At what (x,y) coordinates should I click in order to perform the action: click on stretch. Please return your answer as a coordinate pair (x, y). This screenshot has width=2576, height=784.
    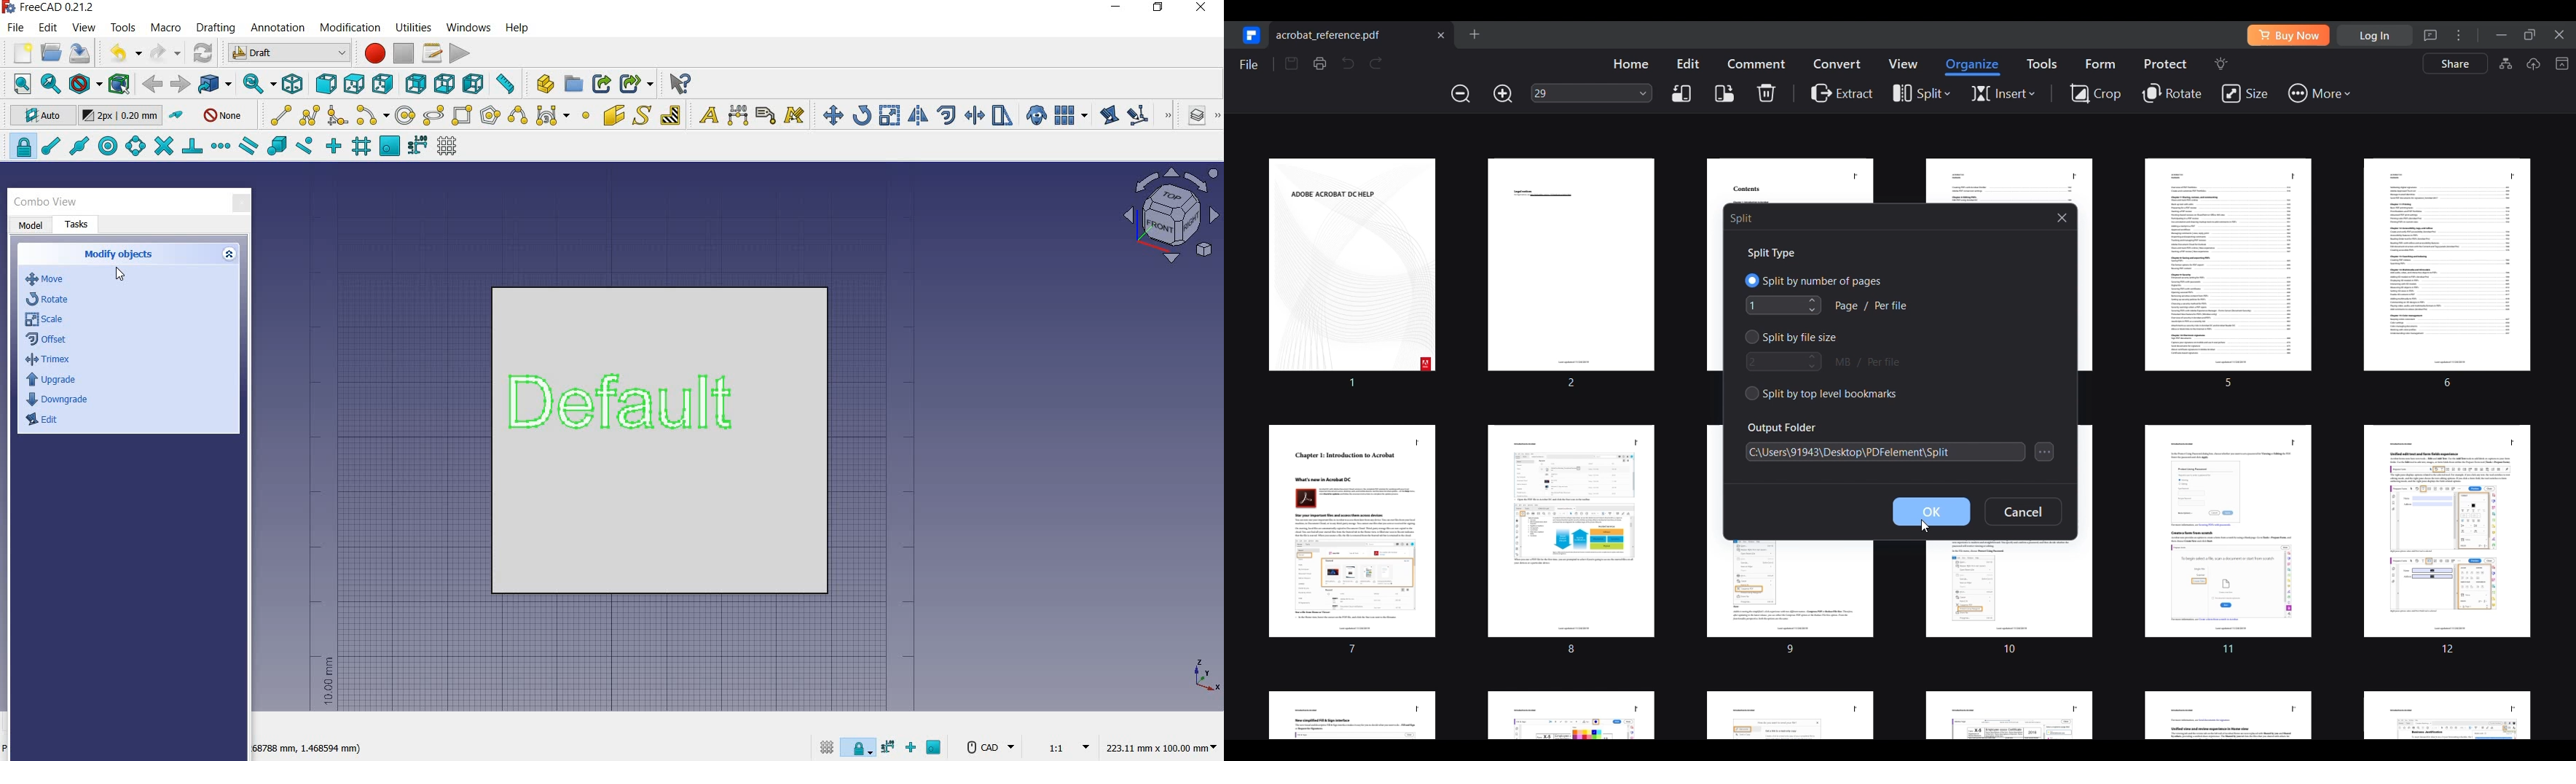
    Looking at the image, I should click on (1003, 117).